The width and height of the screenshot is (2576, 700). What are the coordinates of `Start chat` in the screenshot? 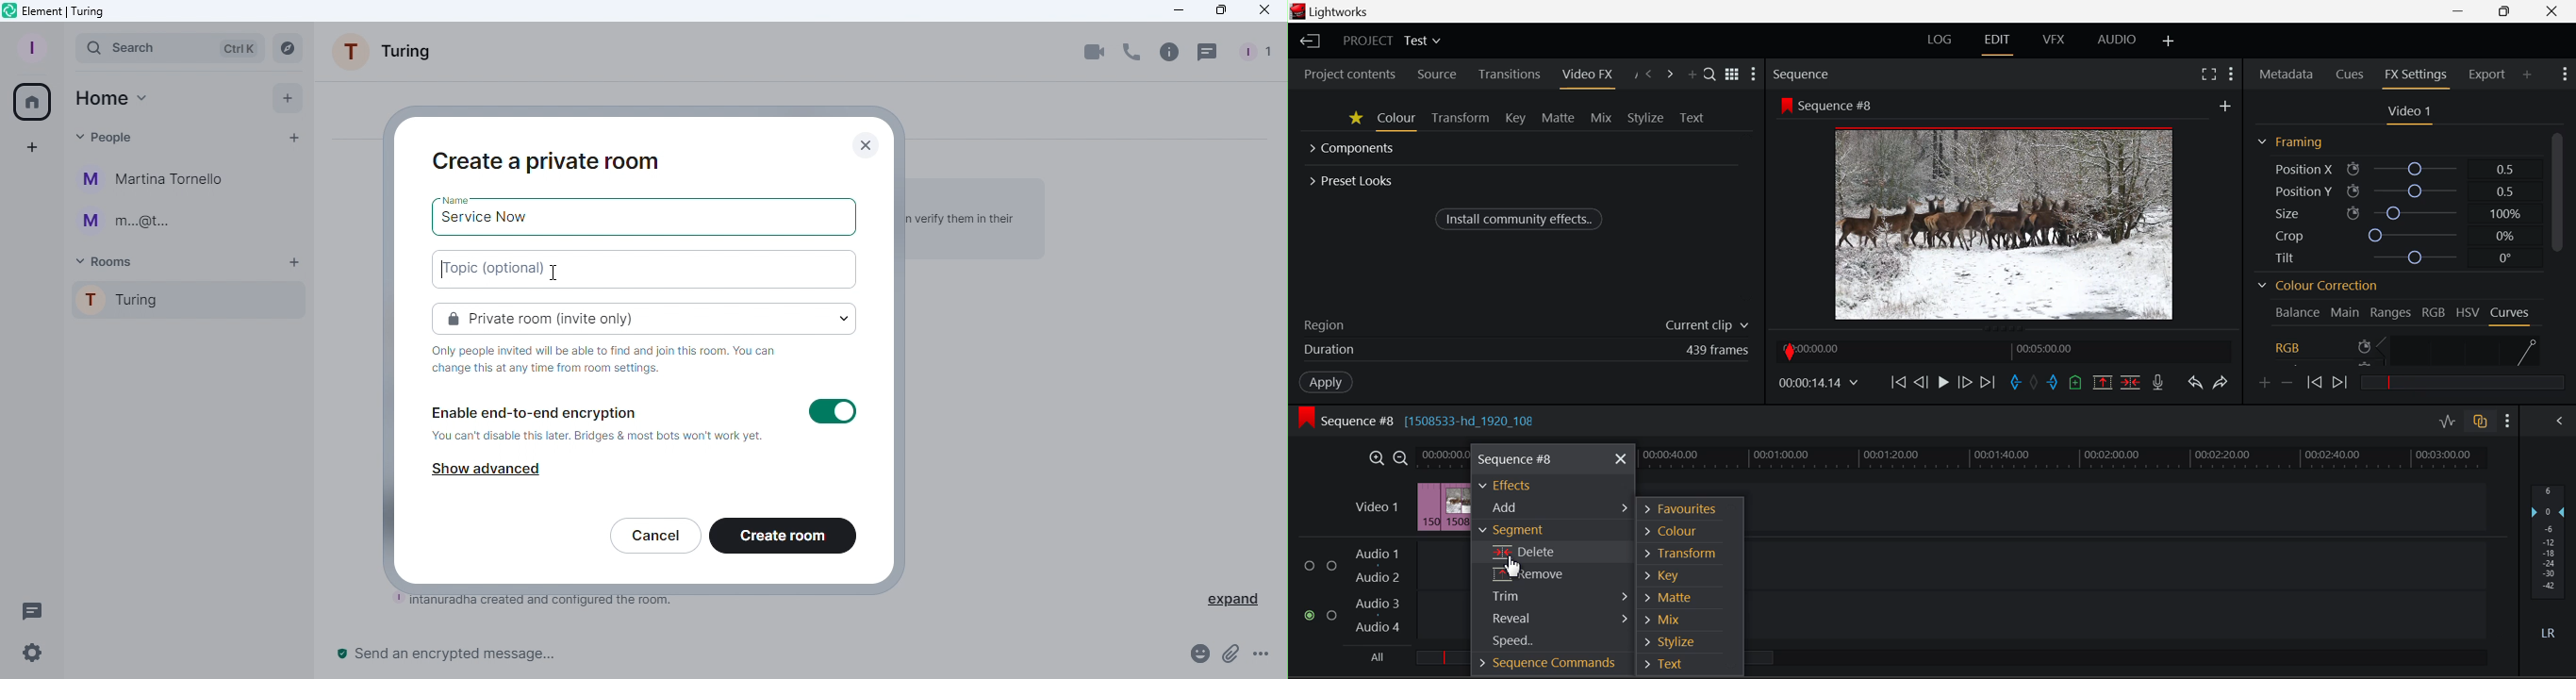 It's located at (292, 141).